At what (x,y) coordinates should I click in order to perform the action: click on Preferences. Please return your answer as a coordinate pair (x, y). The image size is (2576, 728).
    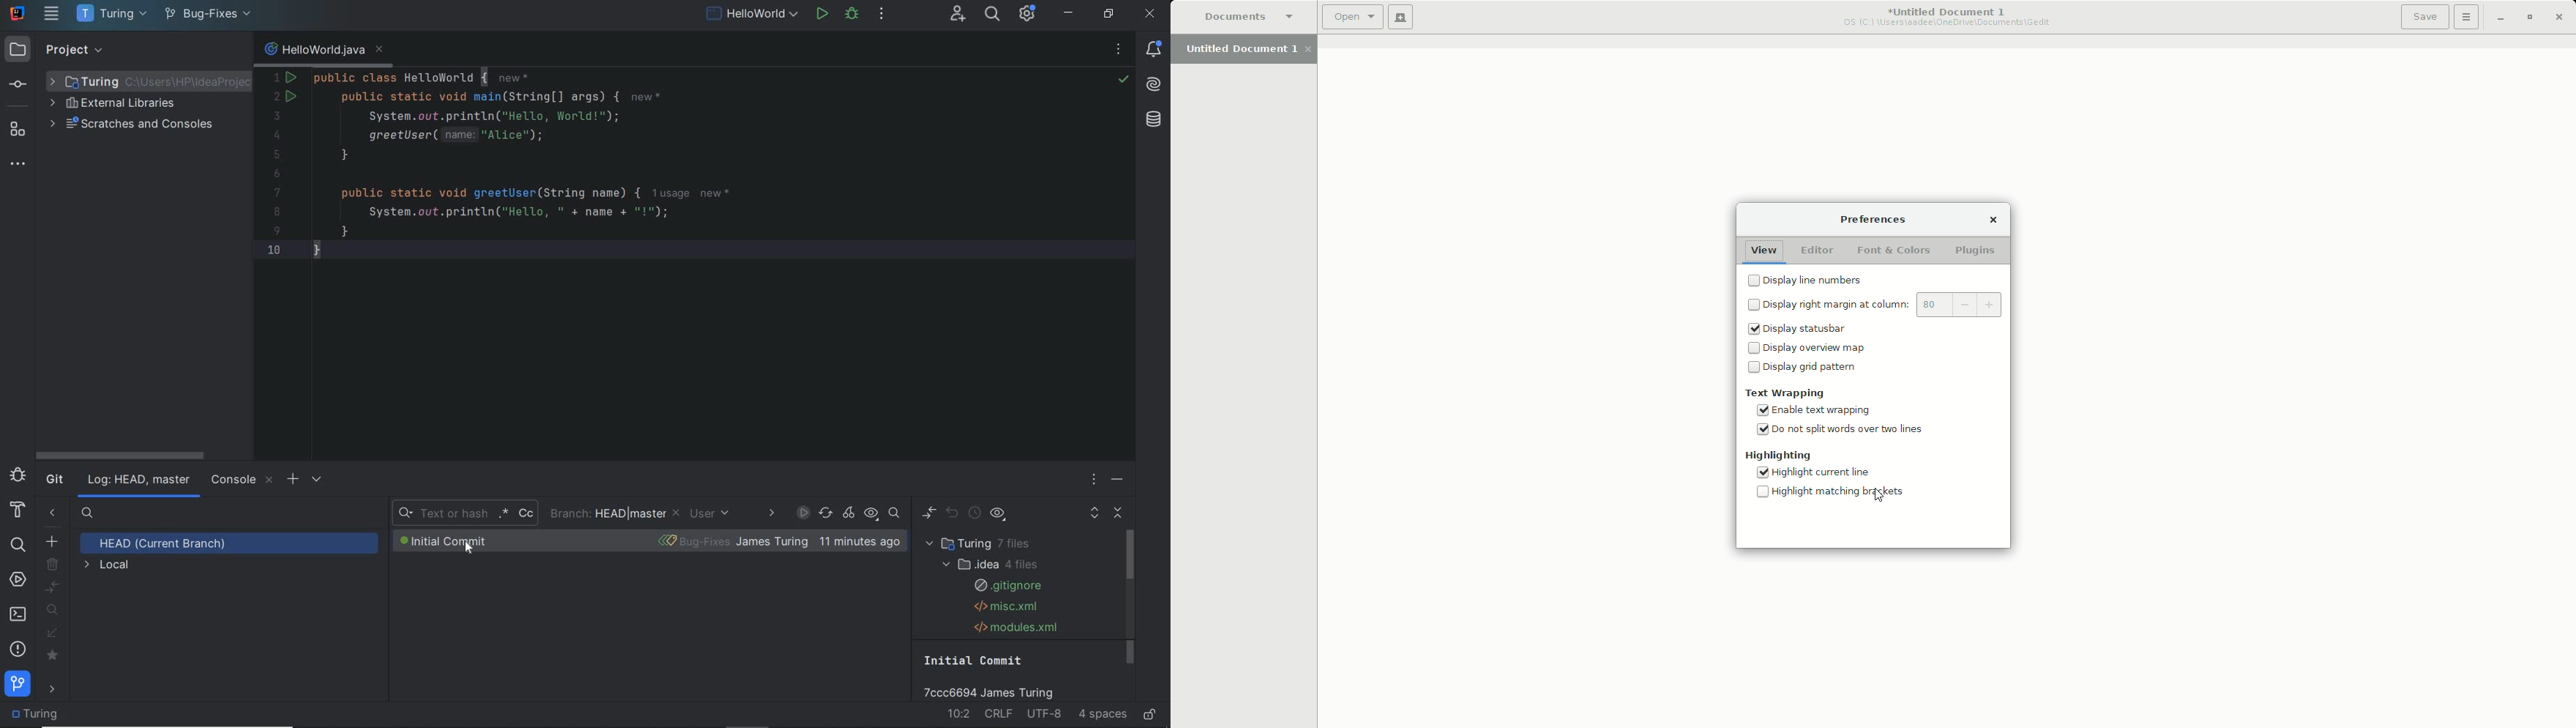
    Looking at the image, I should click on (1872, 219).